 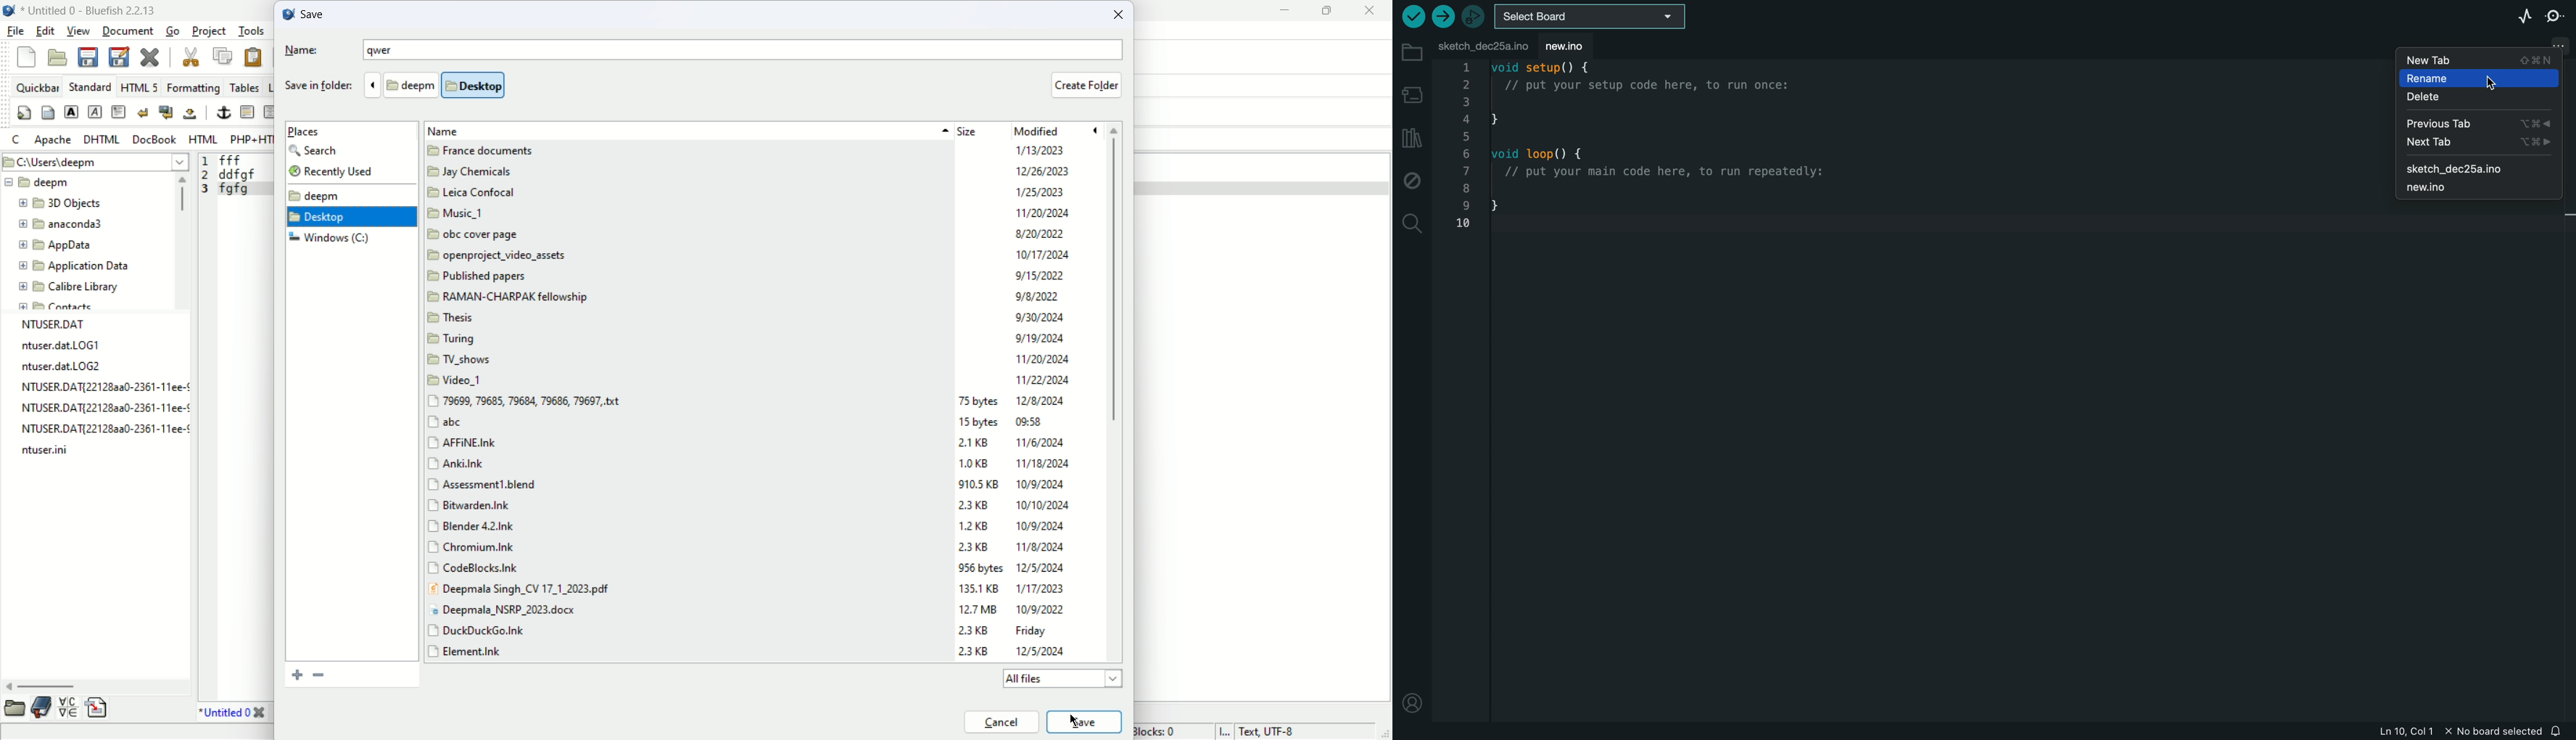 What do you see at coordinates (98, 710) in the screenshot?
I see `snippet` at bounding box center [98, 710].